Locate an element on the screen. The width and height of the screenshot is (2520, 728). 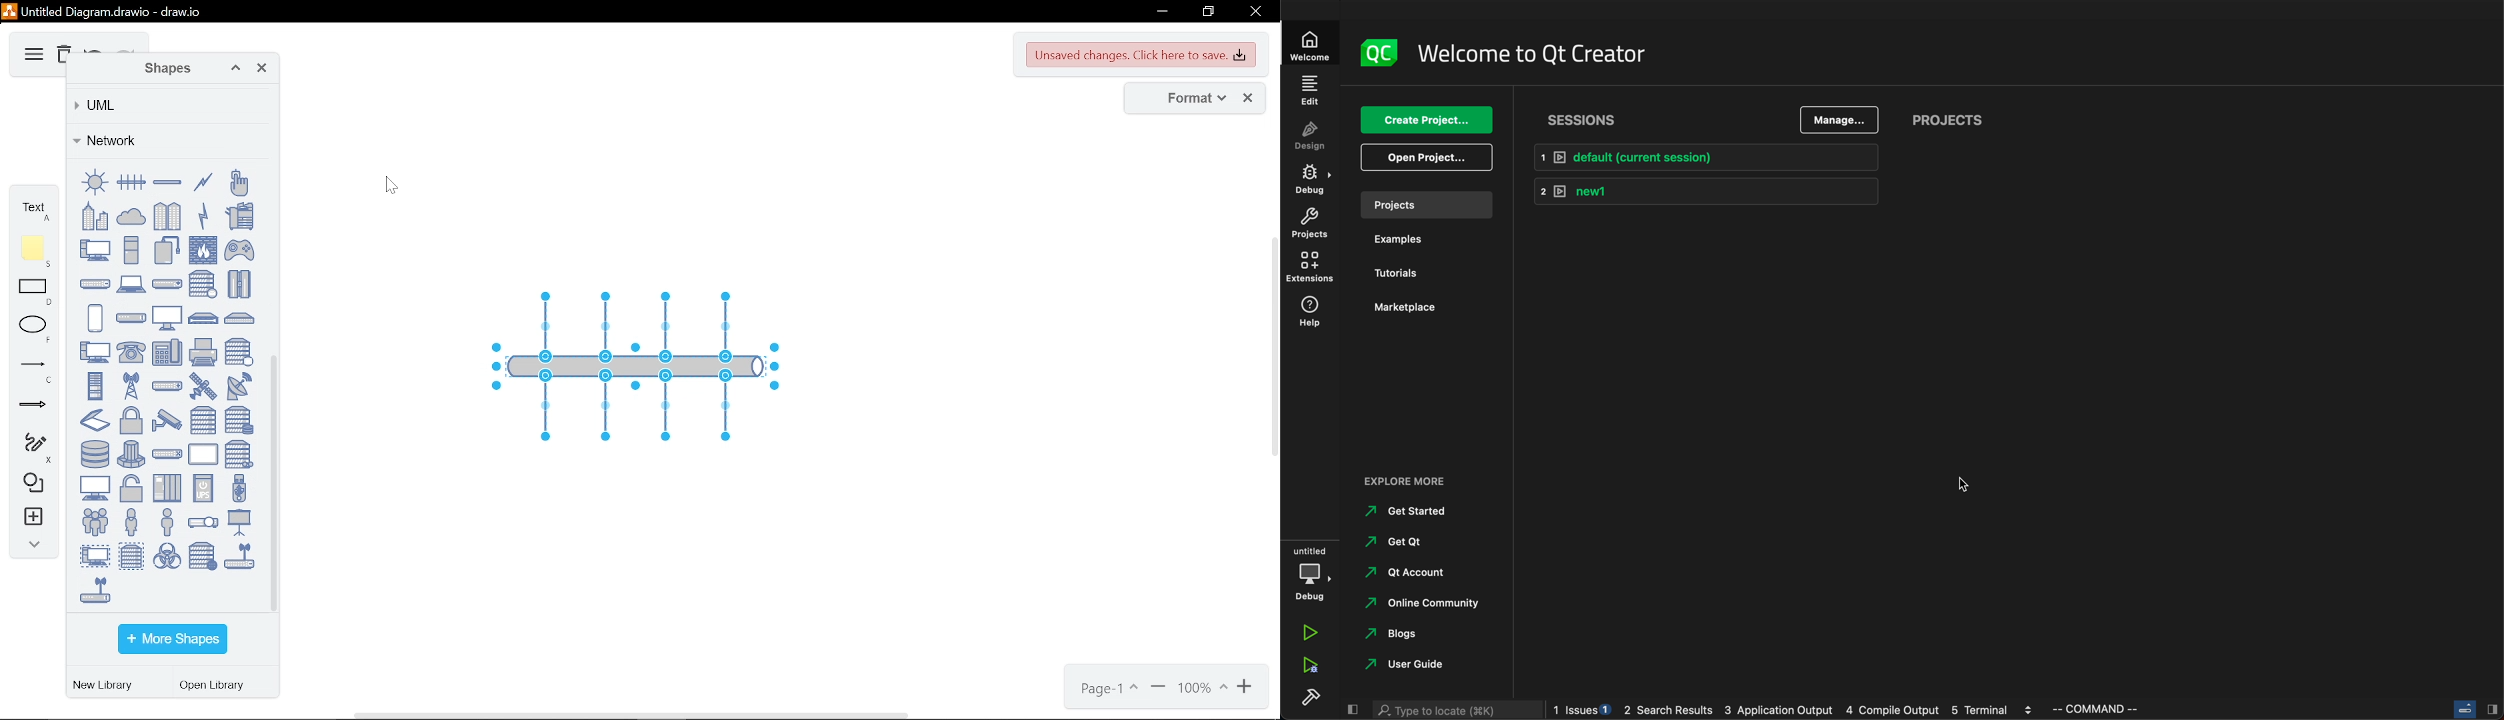
page is located at coordinates (1107, 689).